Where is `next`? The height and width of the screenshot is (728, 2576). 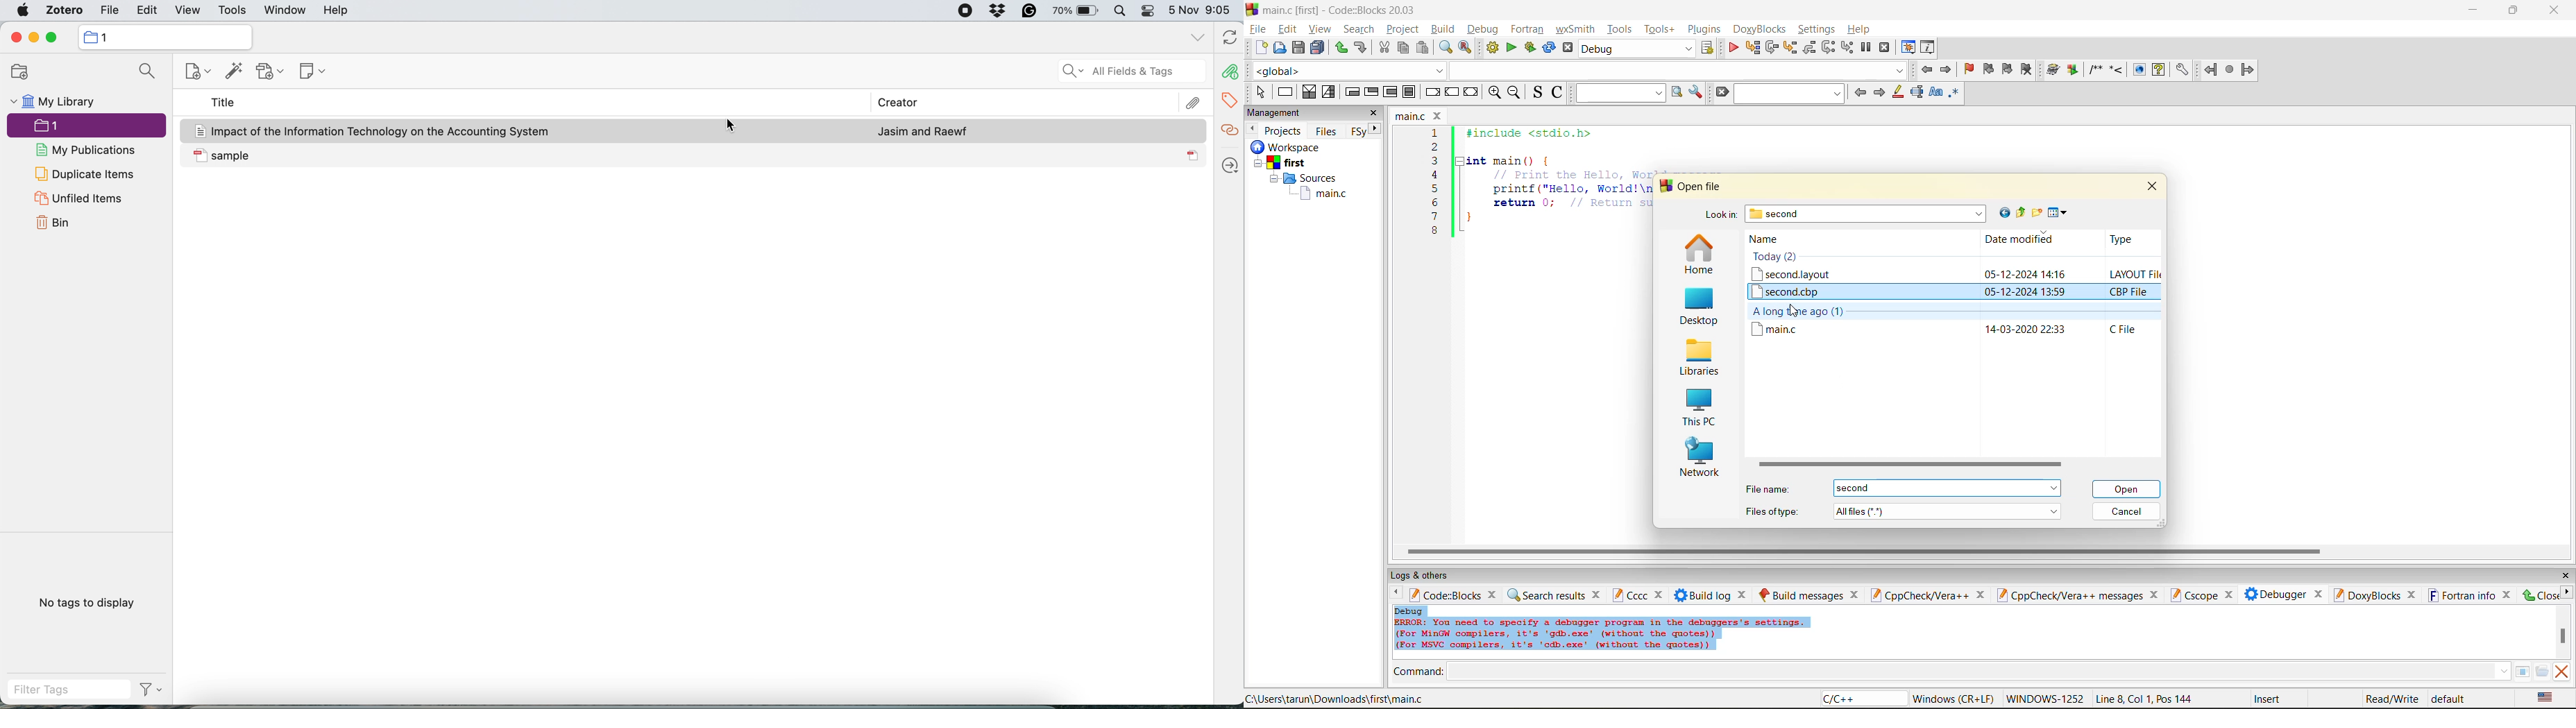
next is located at coordinates (2566, 592).